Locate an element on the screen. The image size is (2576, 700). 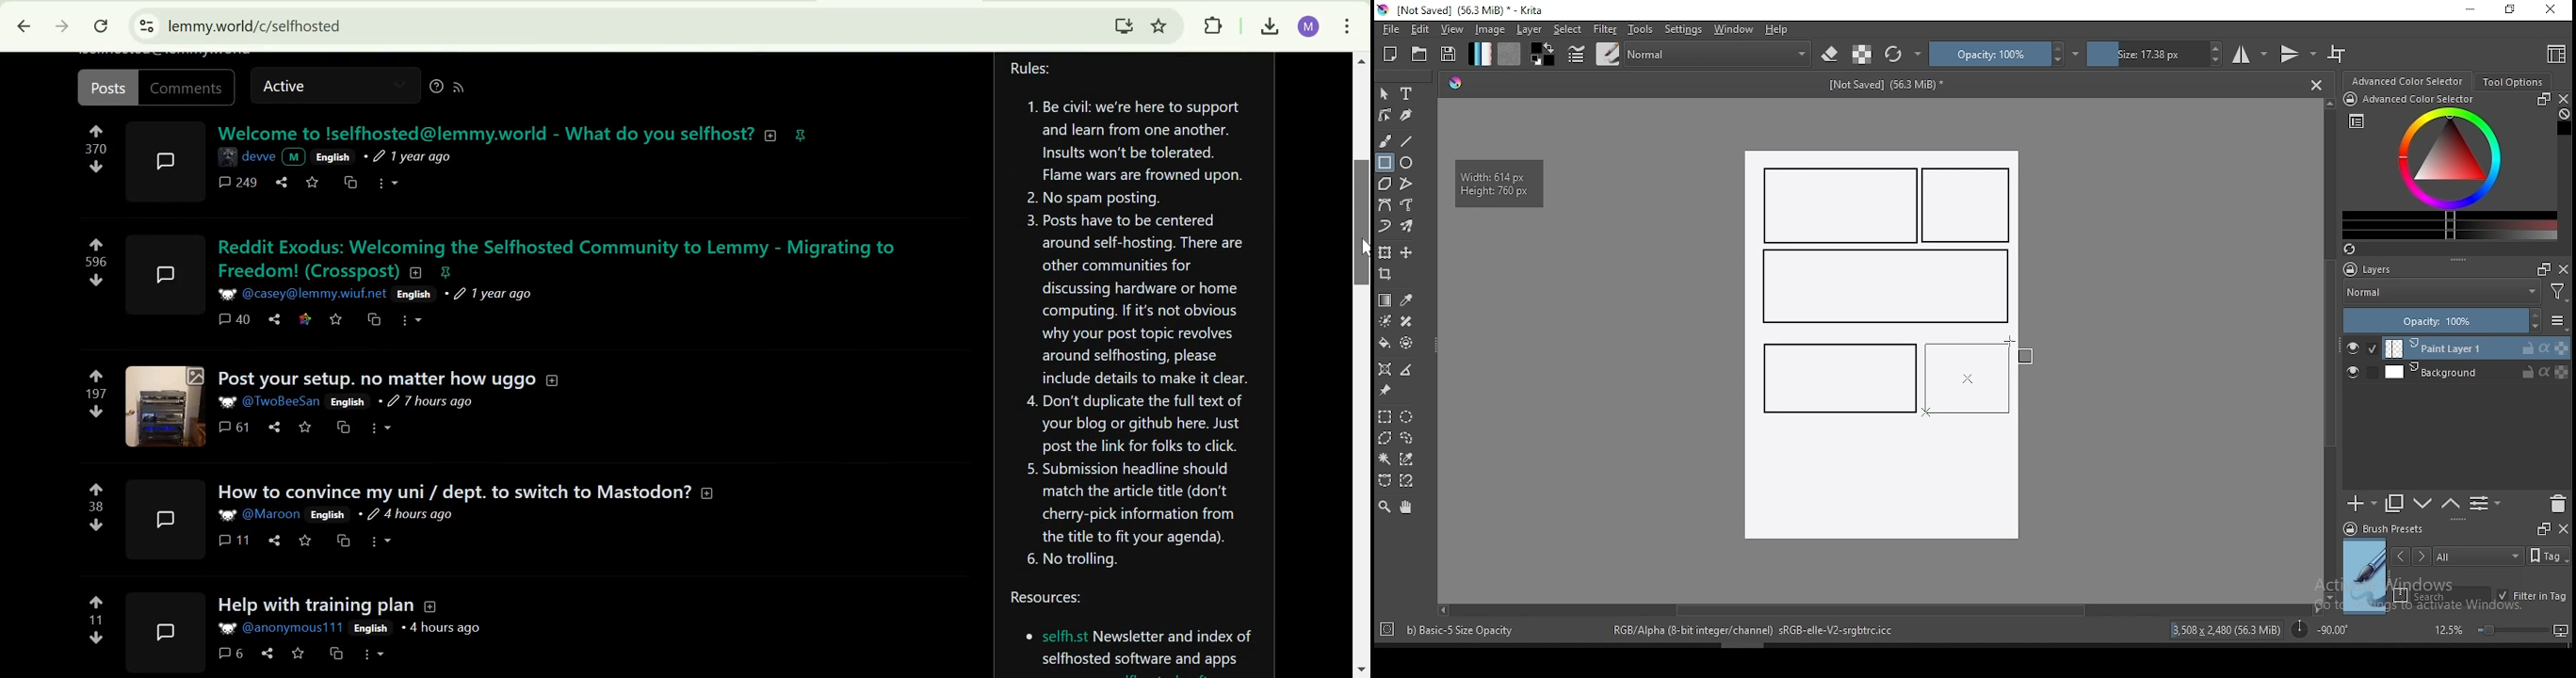
English is located at coordinates (348, 402).